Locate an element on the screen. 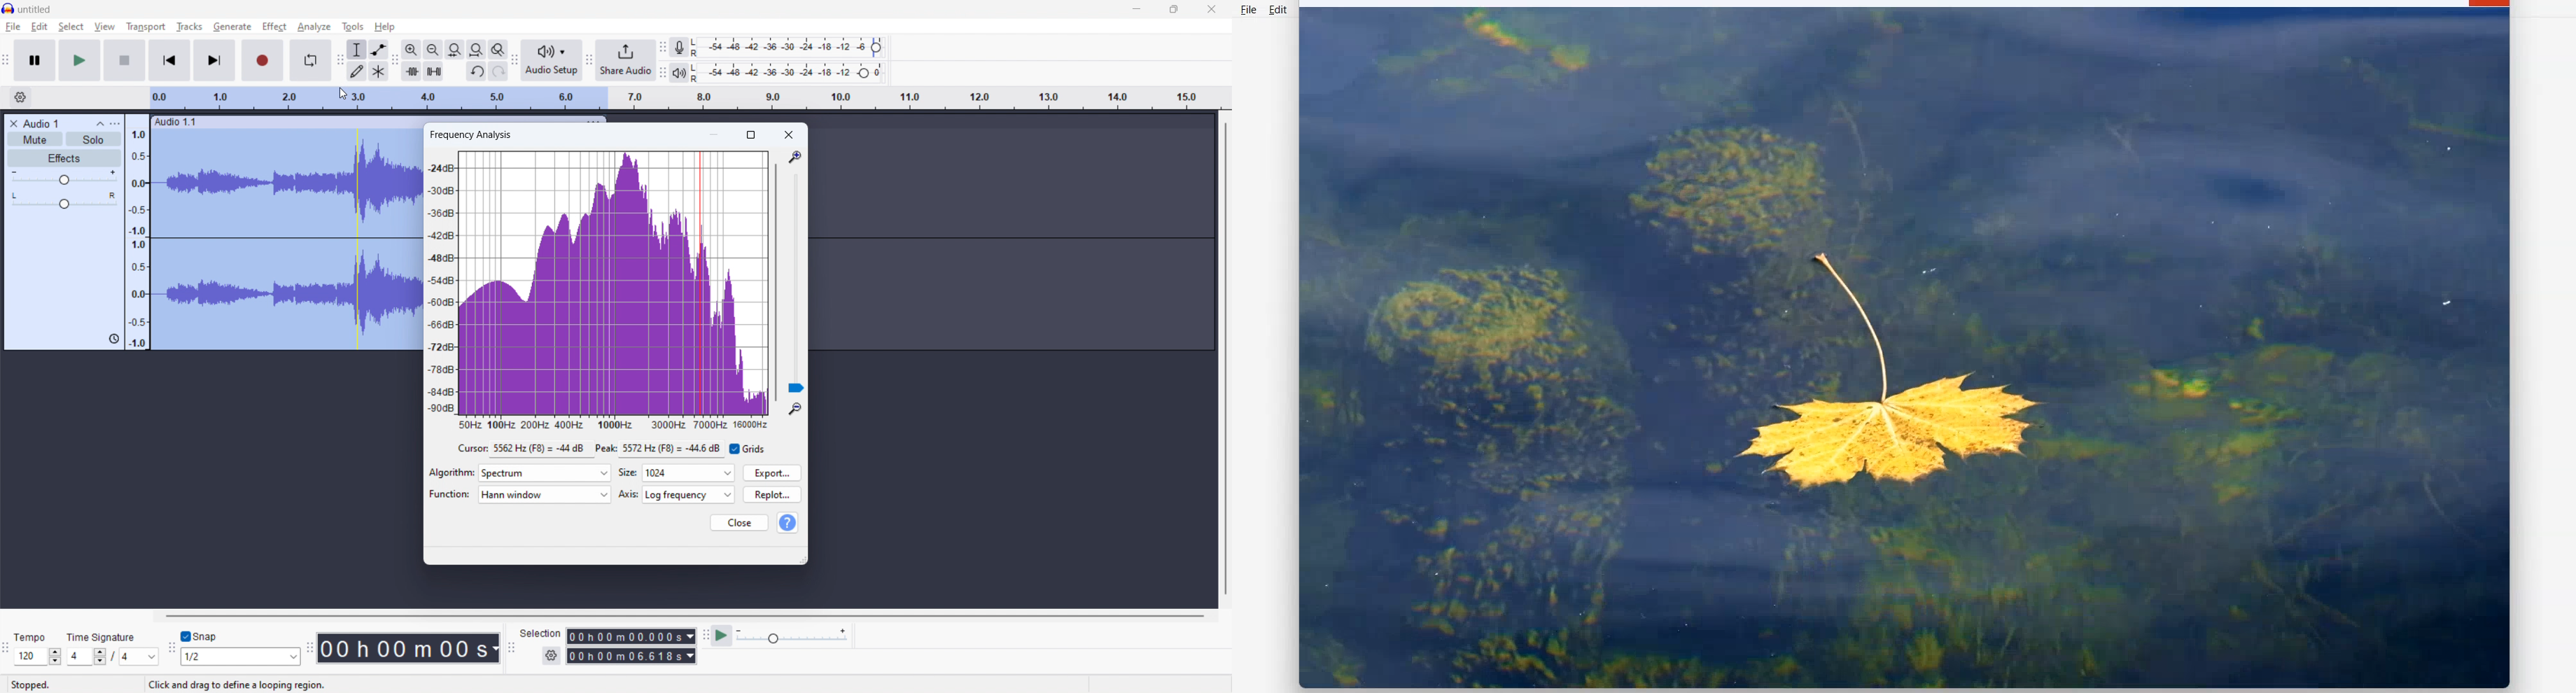 Image resolution: width=2576 pixels, height=700 pixels. minimize is located at coordinates (716, 135).